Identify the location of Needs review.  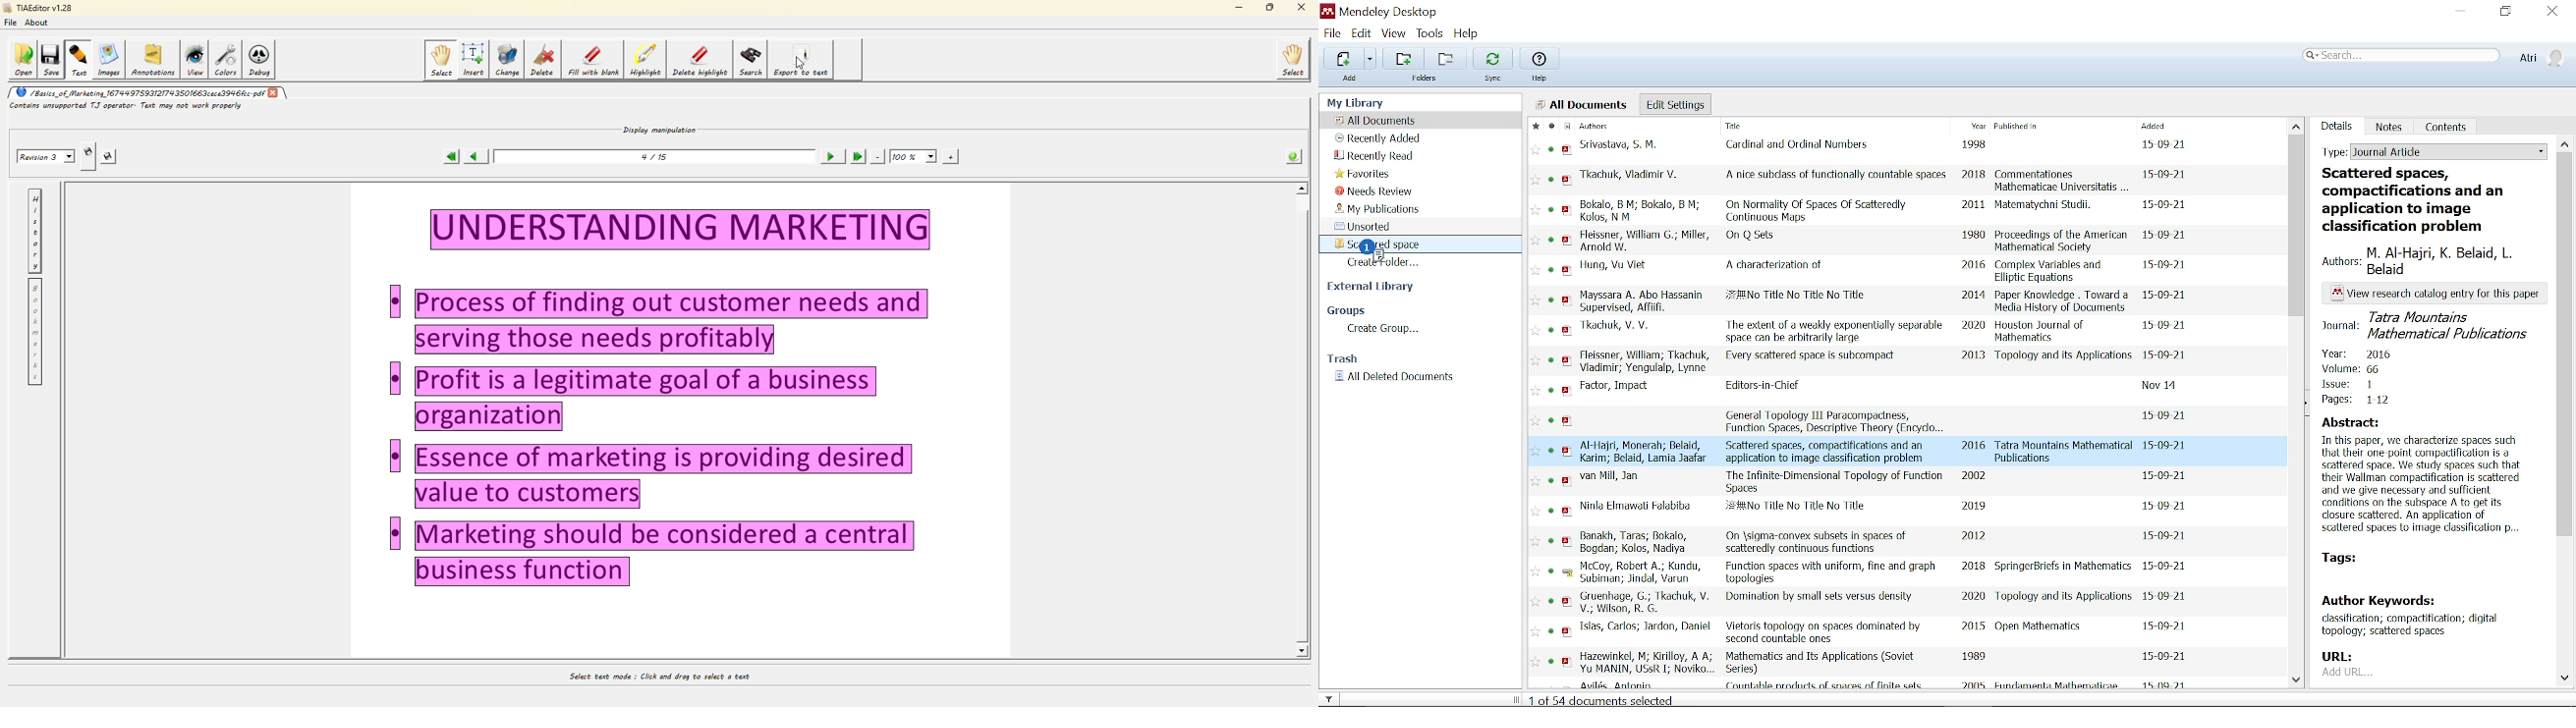
(1374, 191).